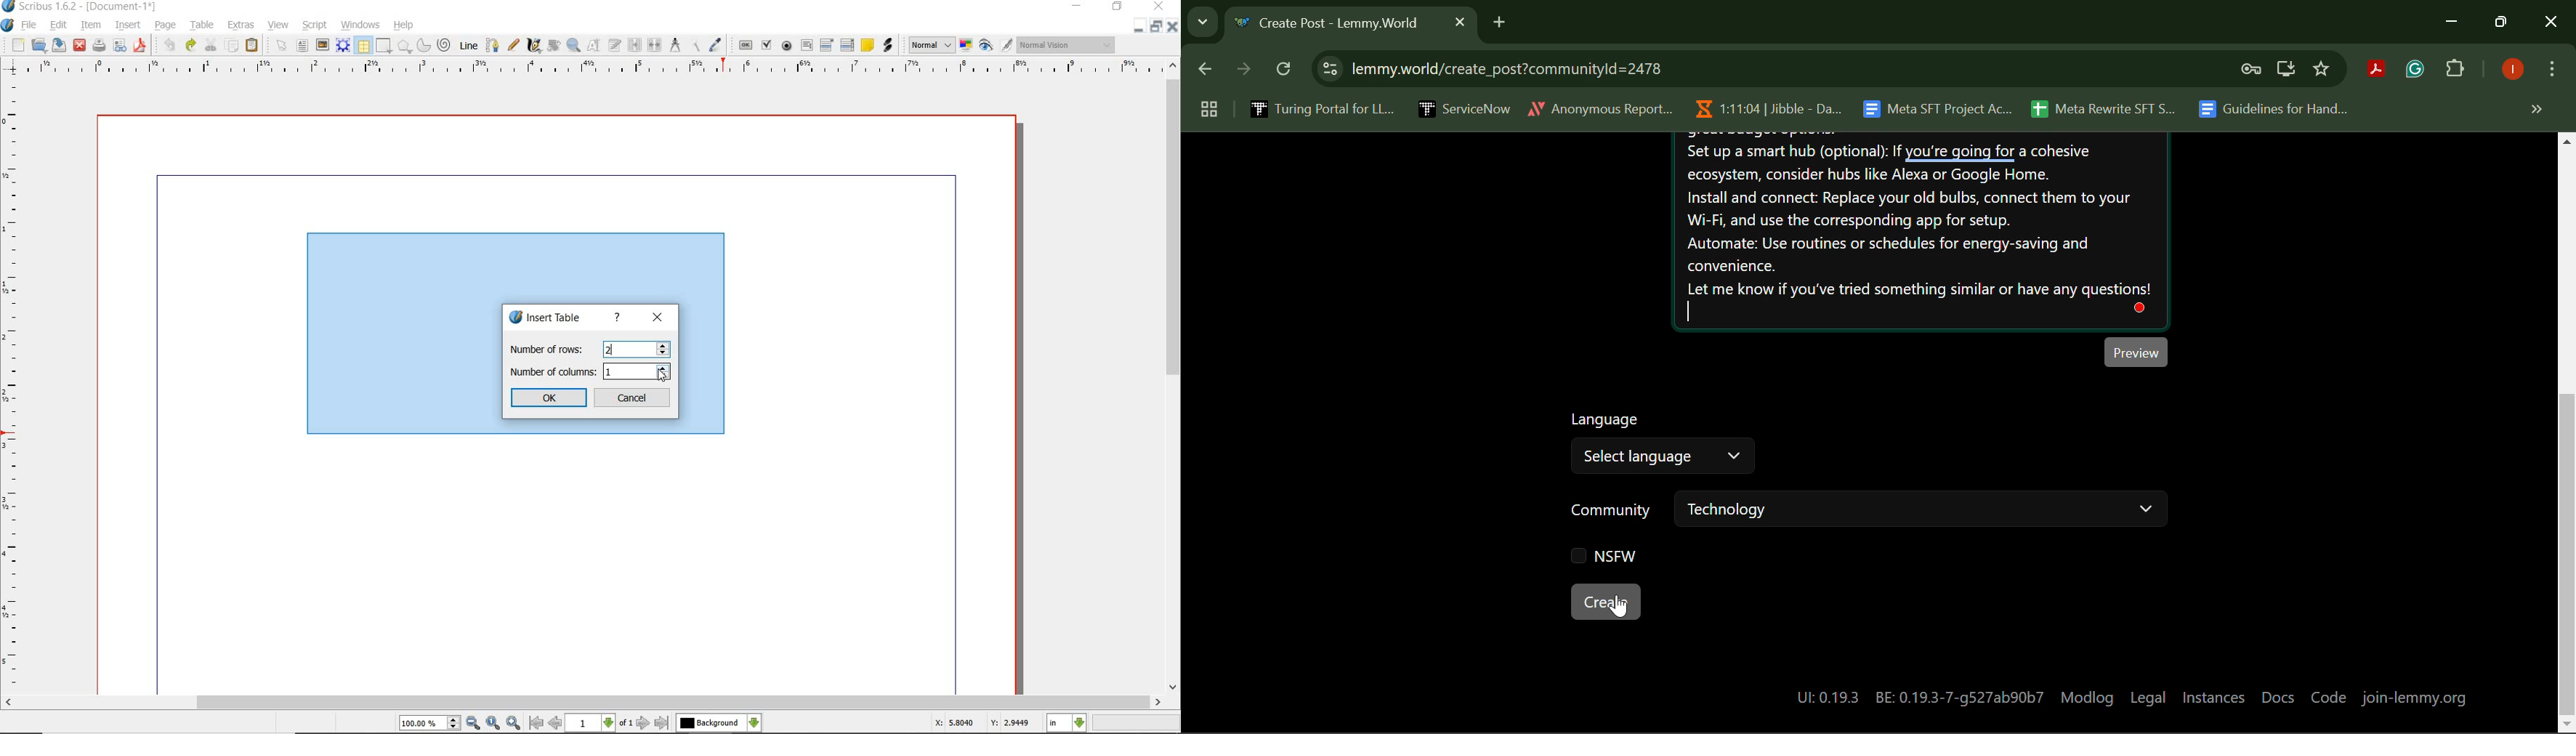 The image size is (2576, 756). Describe the element at coordinates (2454, 23) in the screenshot. I see `Minimize Down` at that location.